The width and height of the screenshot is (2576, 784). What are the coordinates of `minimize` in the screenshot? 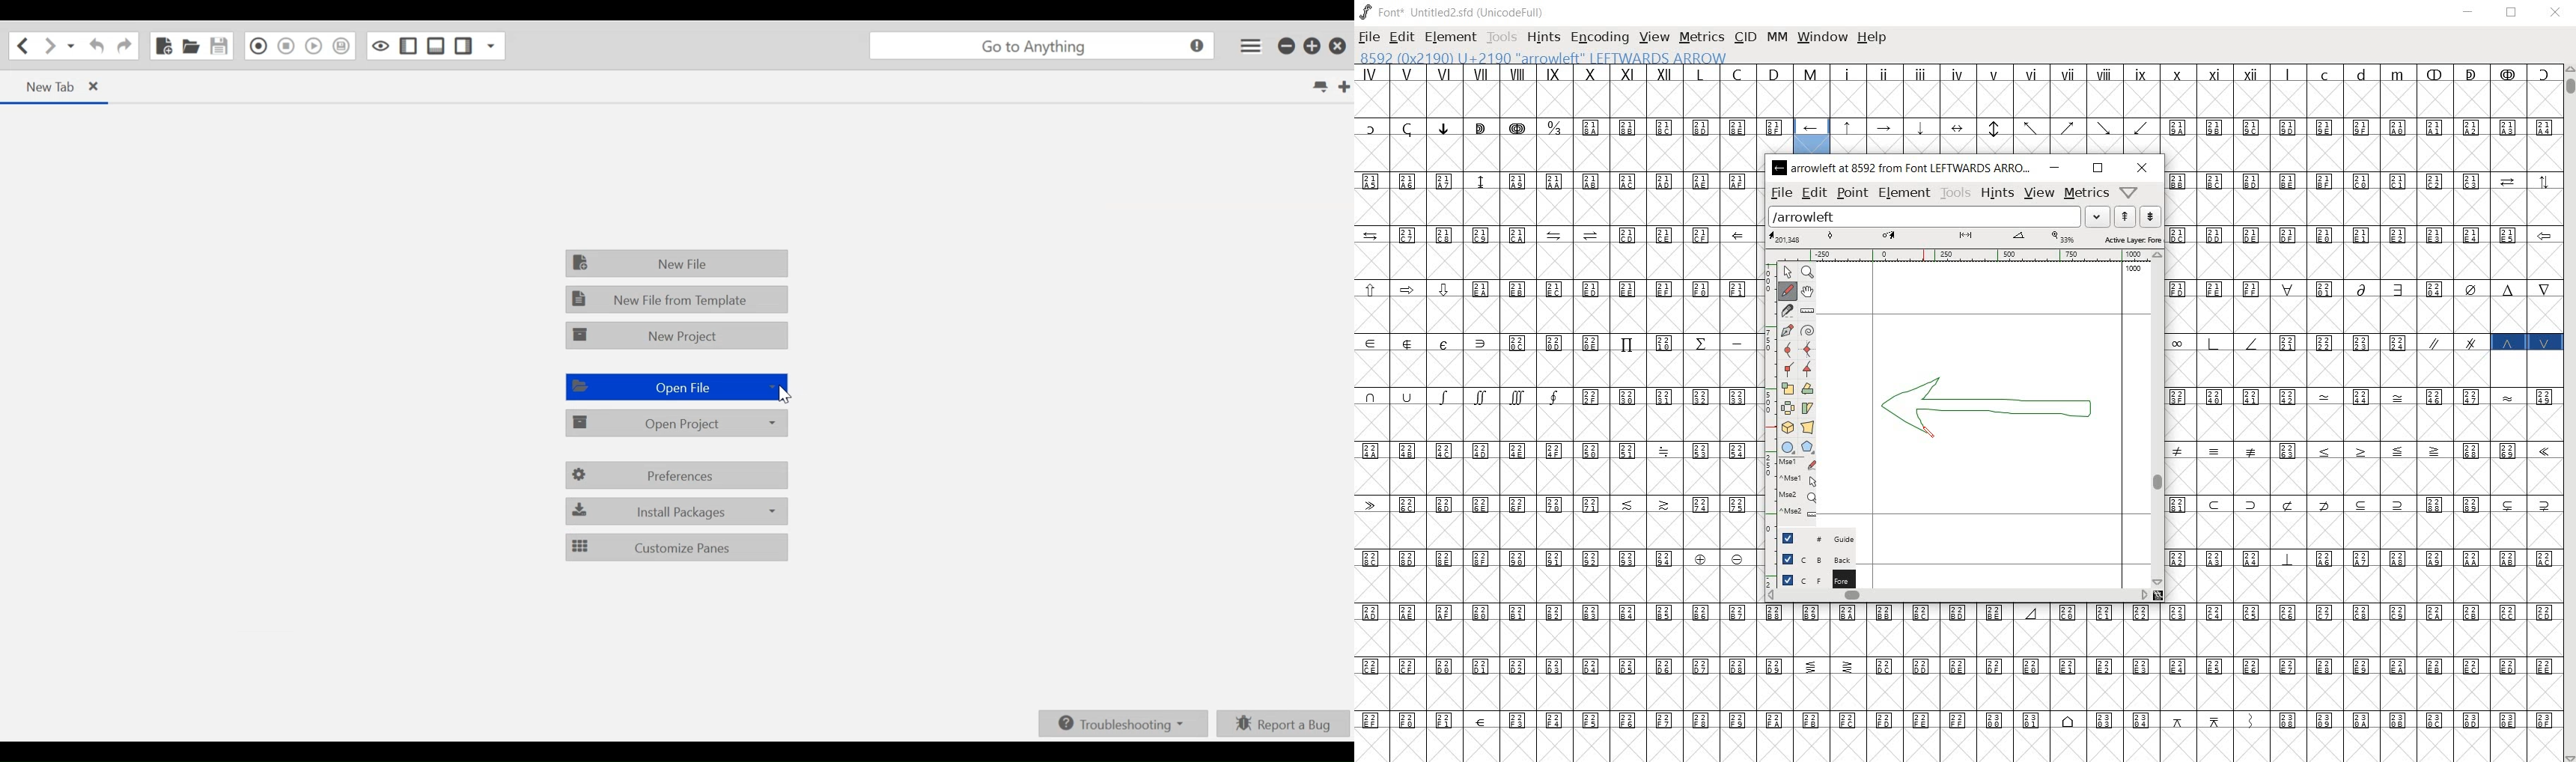 It's located at (1286, 47).